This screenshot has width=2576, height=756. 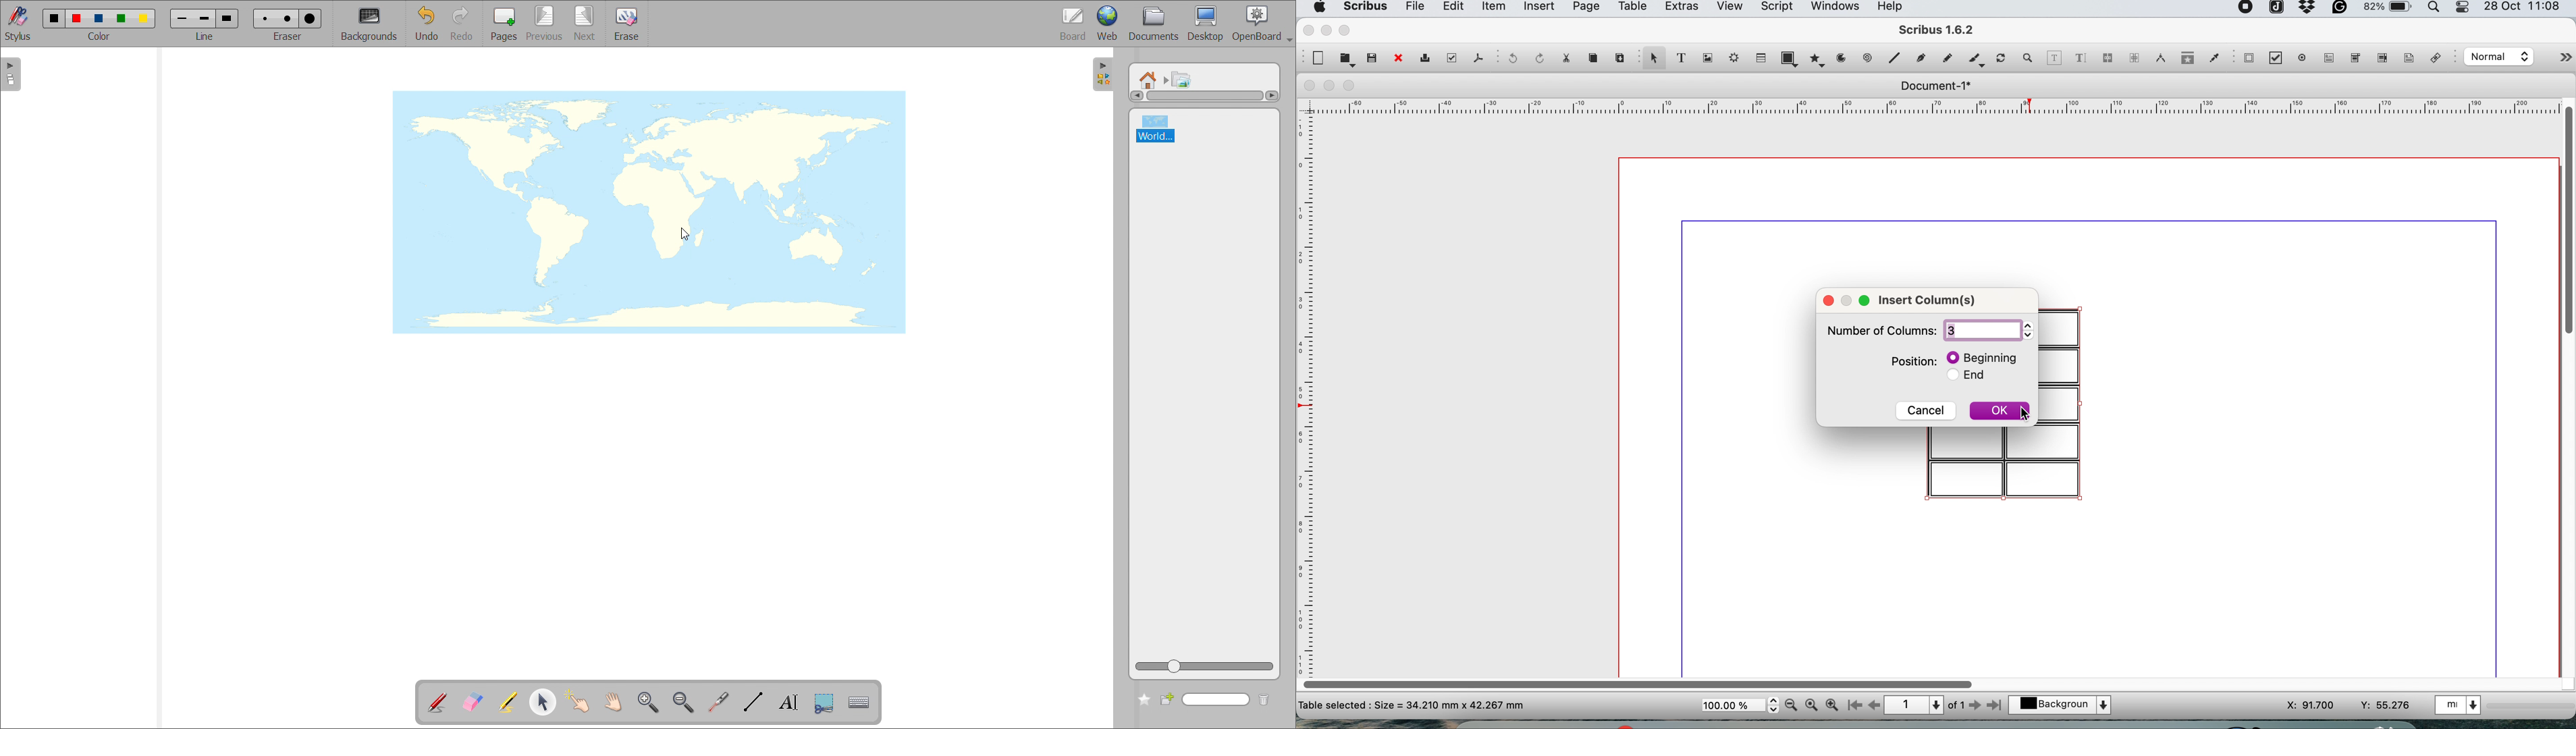 I want to click on dropbox, so click(x=2308, y=11).